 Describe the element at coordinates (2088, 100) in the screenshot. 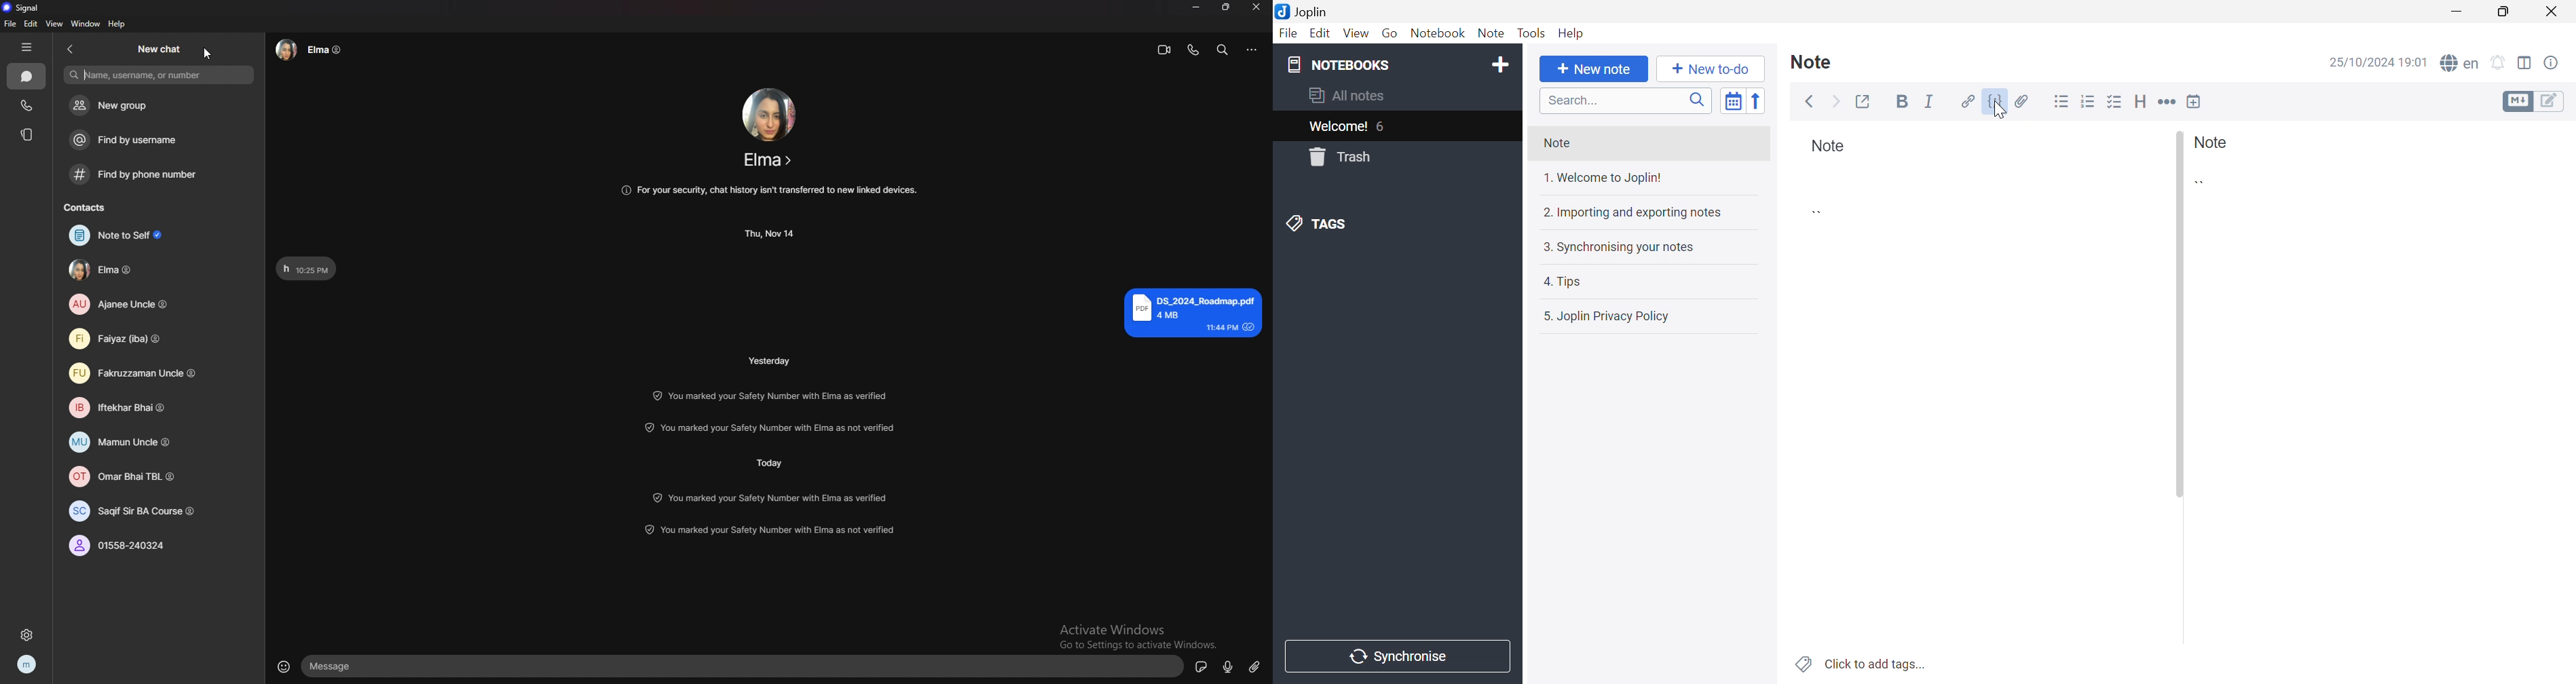

I see `Numbered List` at that location.